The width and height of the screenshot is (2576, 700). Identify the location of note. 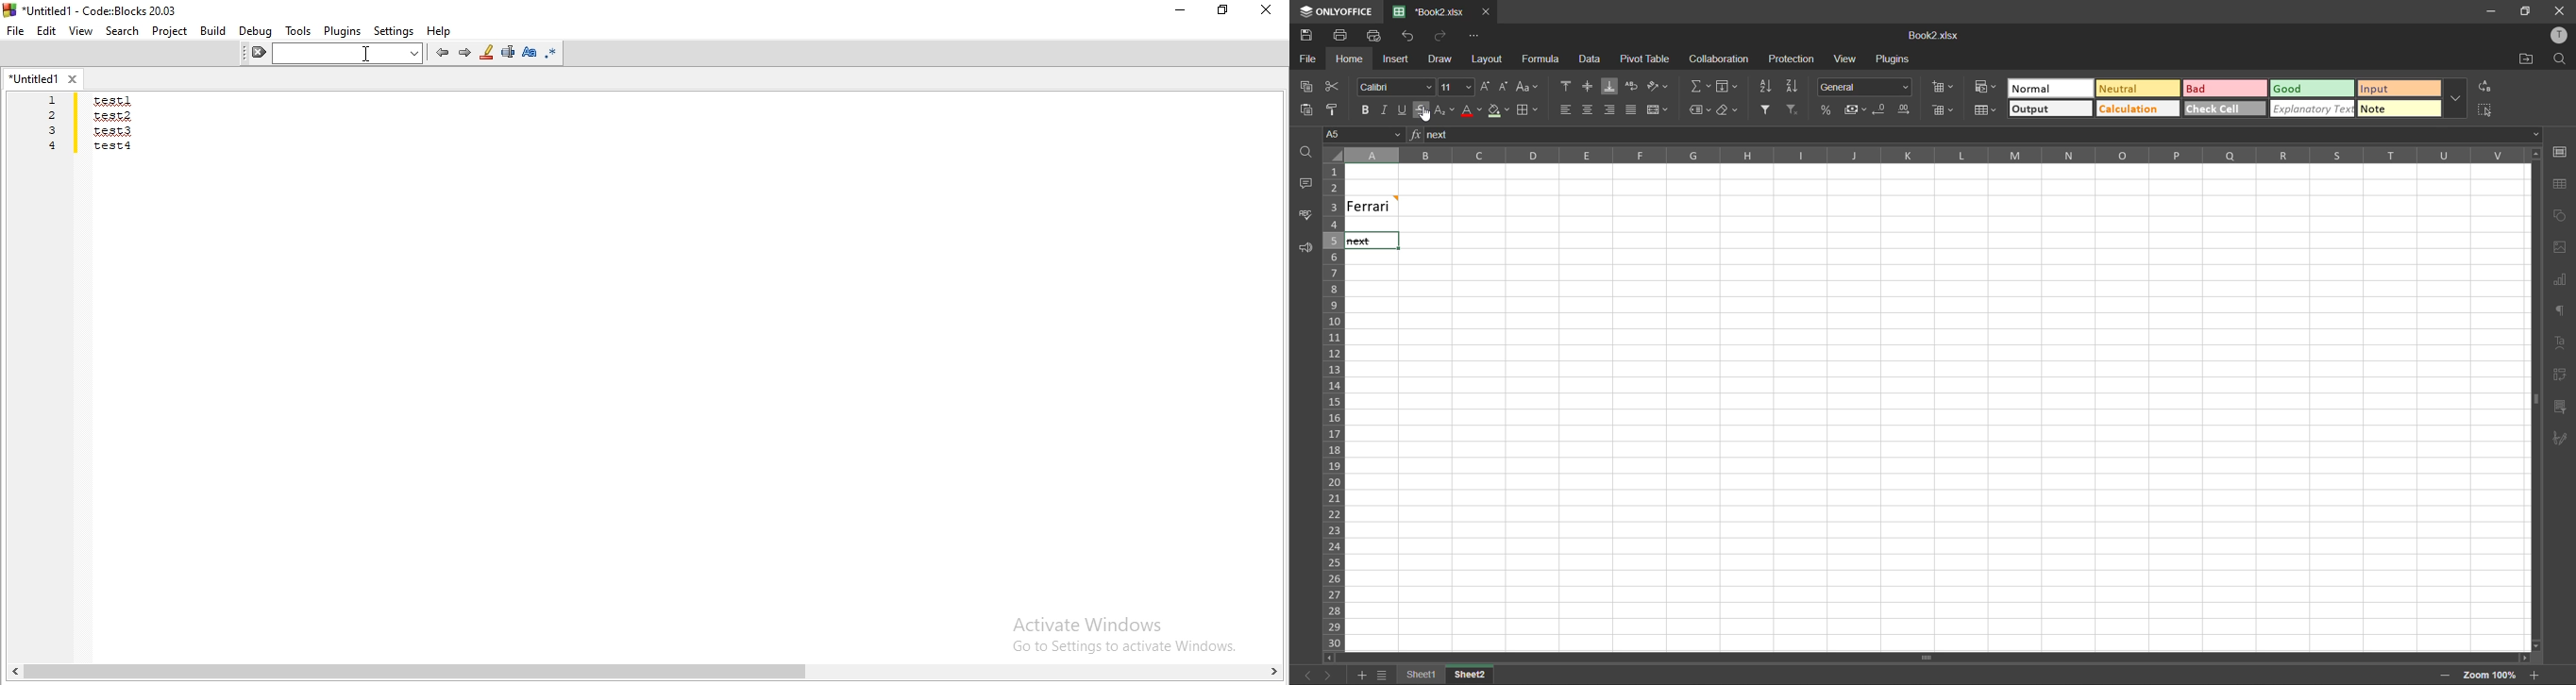
(2400, 107).